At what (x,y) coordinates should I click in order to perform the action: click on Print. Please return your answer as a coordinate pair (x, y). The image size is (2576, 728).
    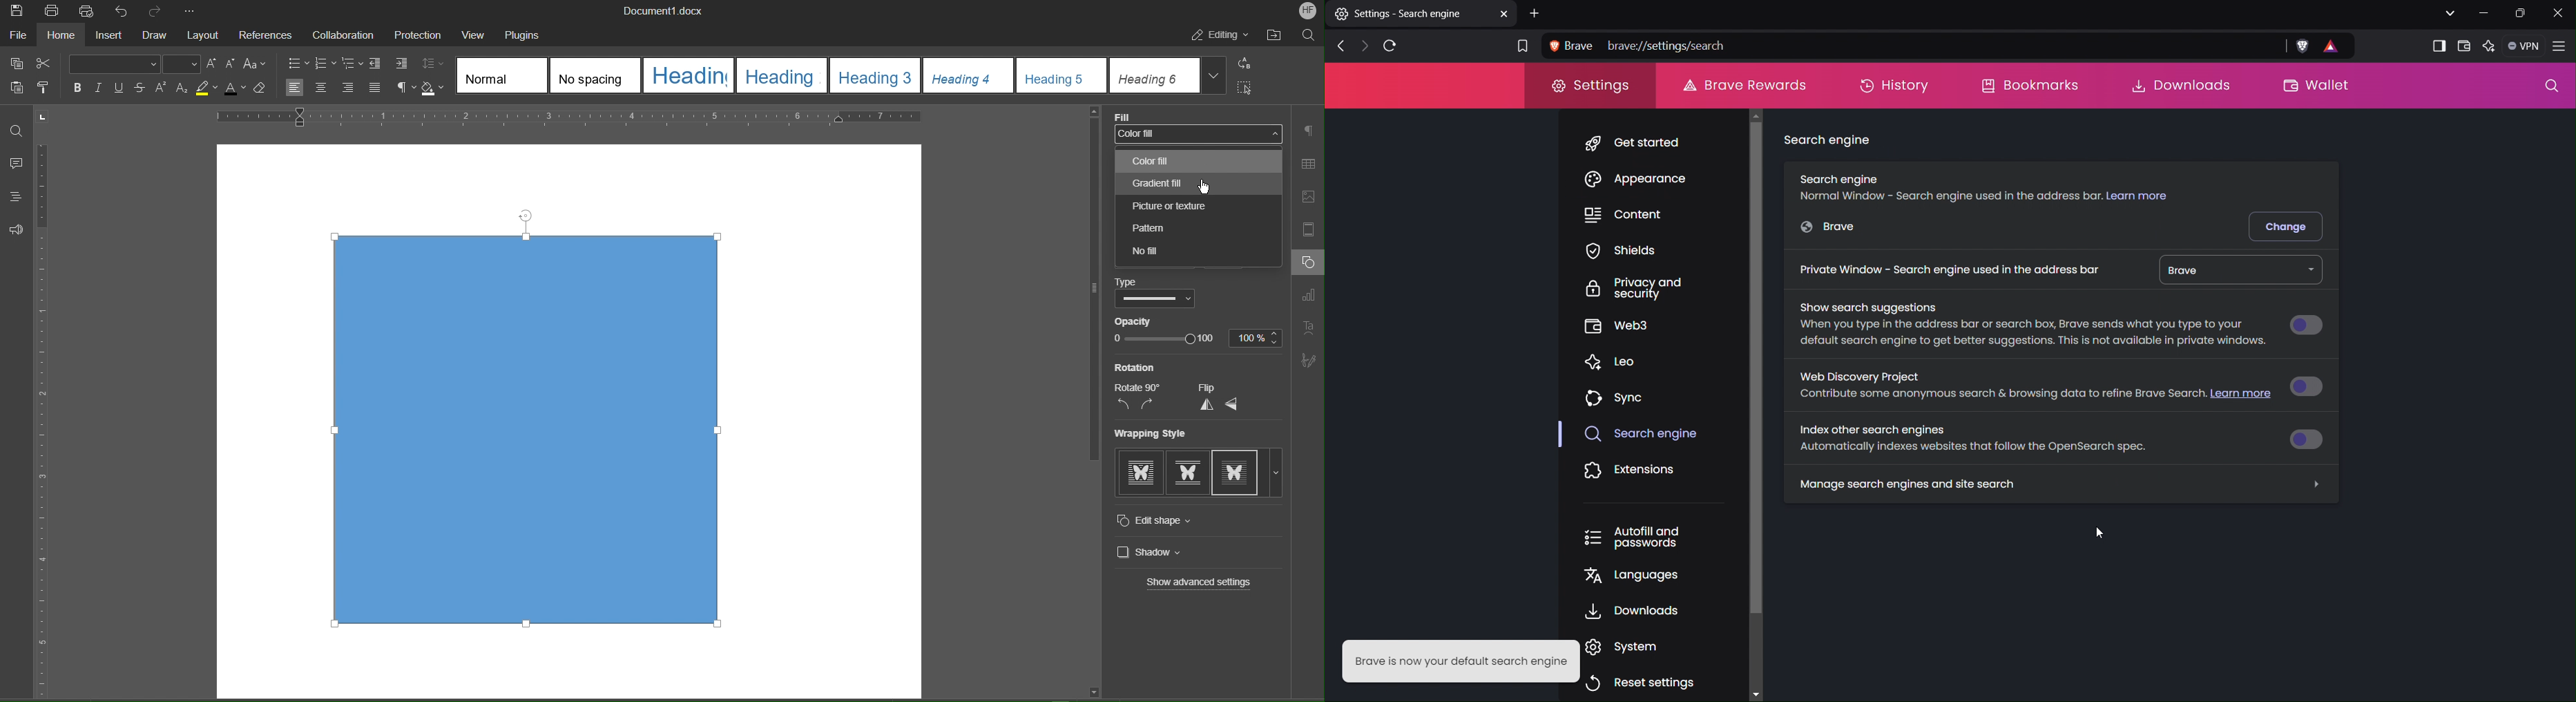
    Looking at the image, I should click on (51, 11).